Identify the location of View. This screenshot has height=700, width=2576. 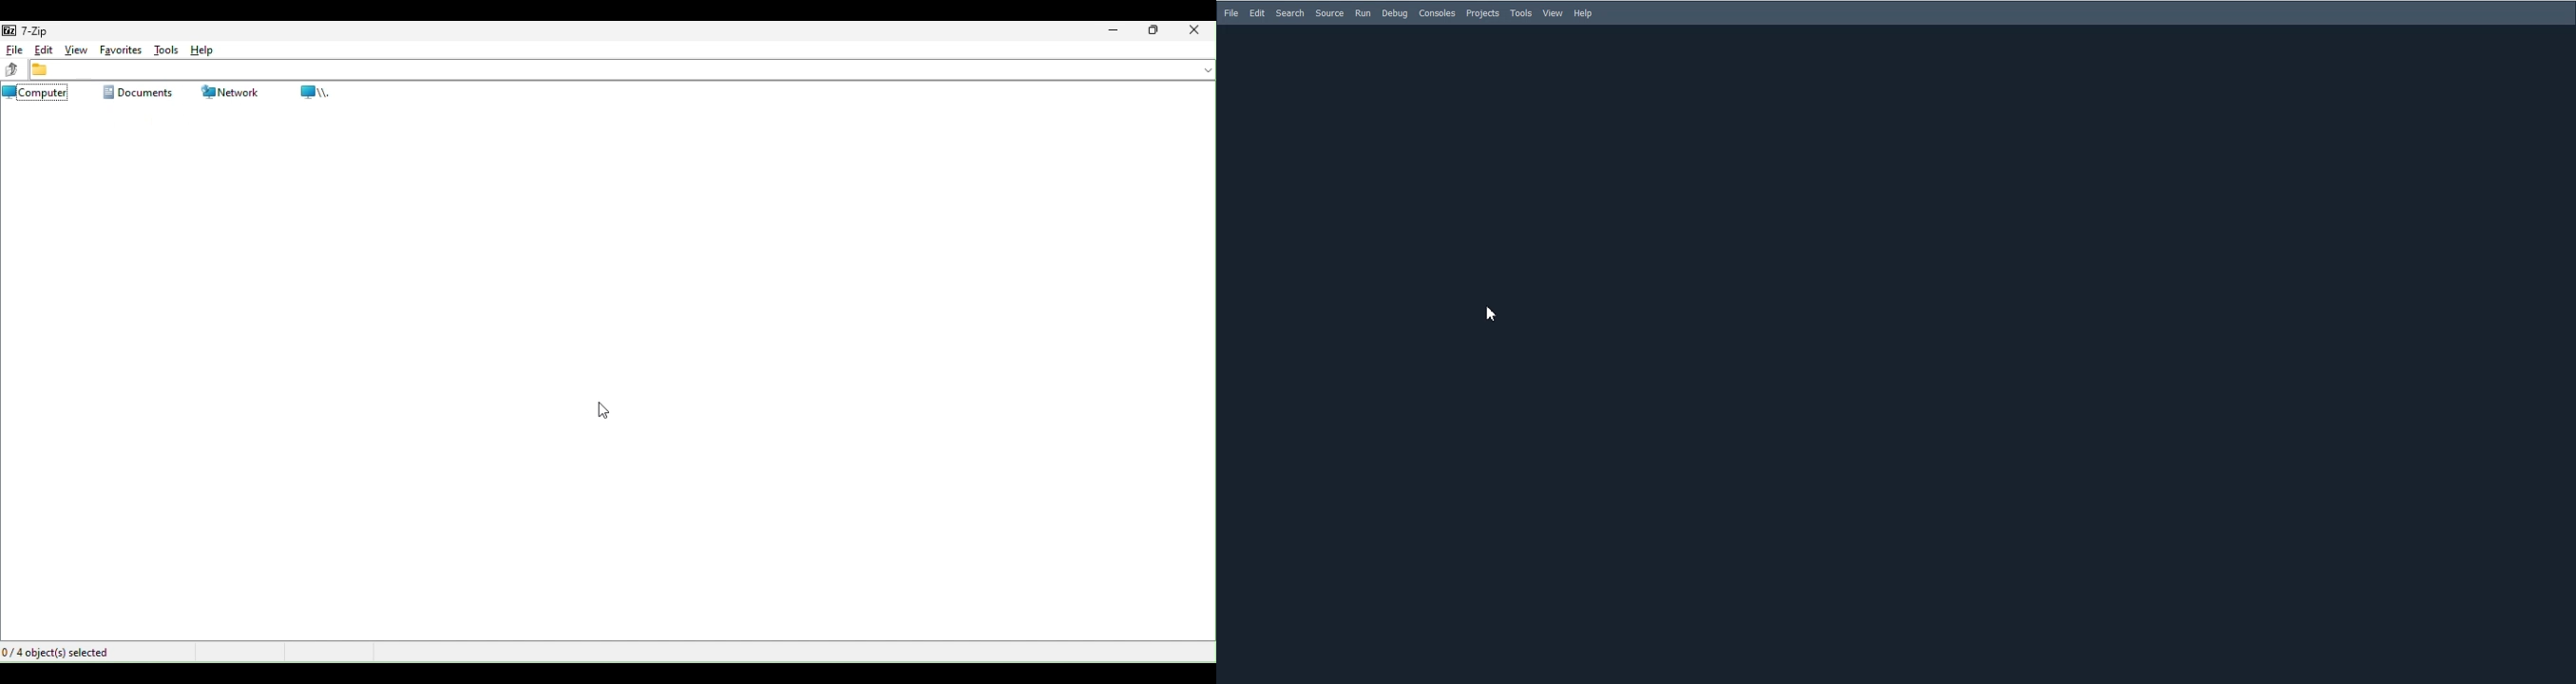
(1553, 13).